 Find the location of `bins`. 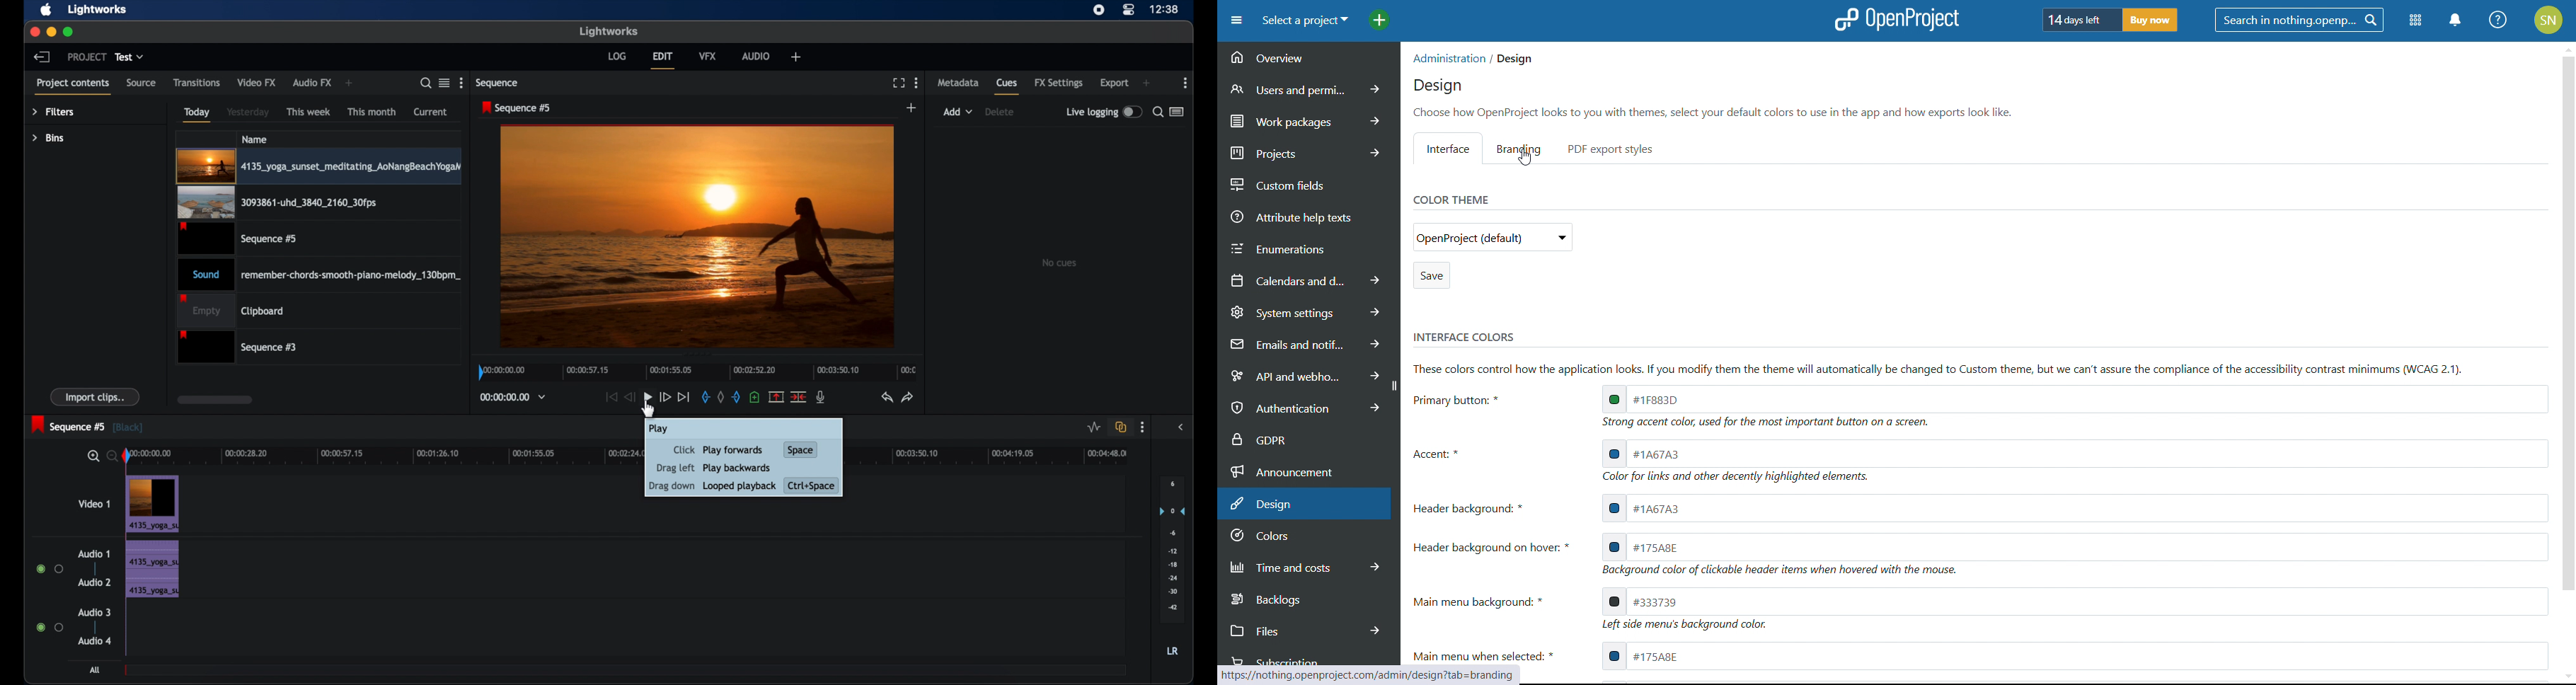

bins is located at coordinates (48, 138).